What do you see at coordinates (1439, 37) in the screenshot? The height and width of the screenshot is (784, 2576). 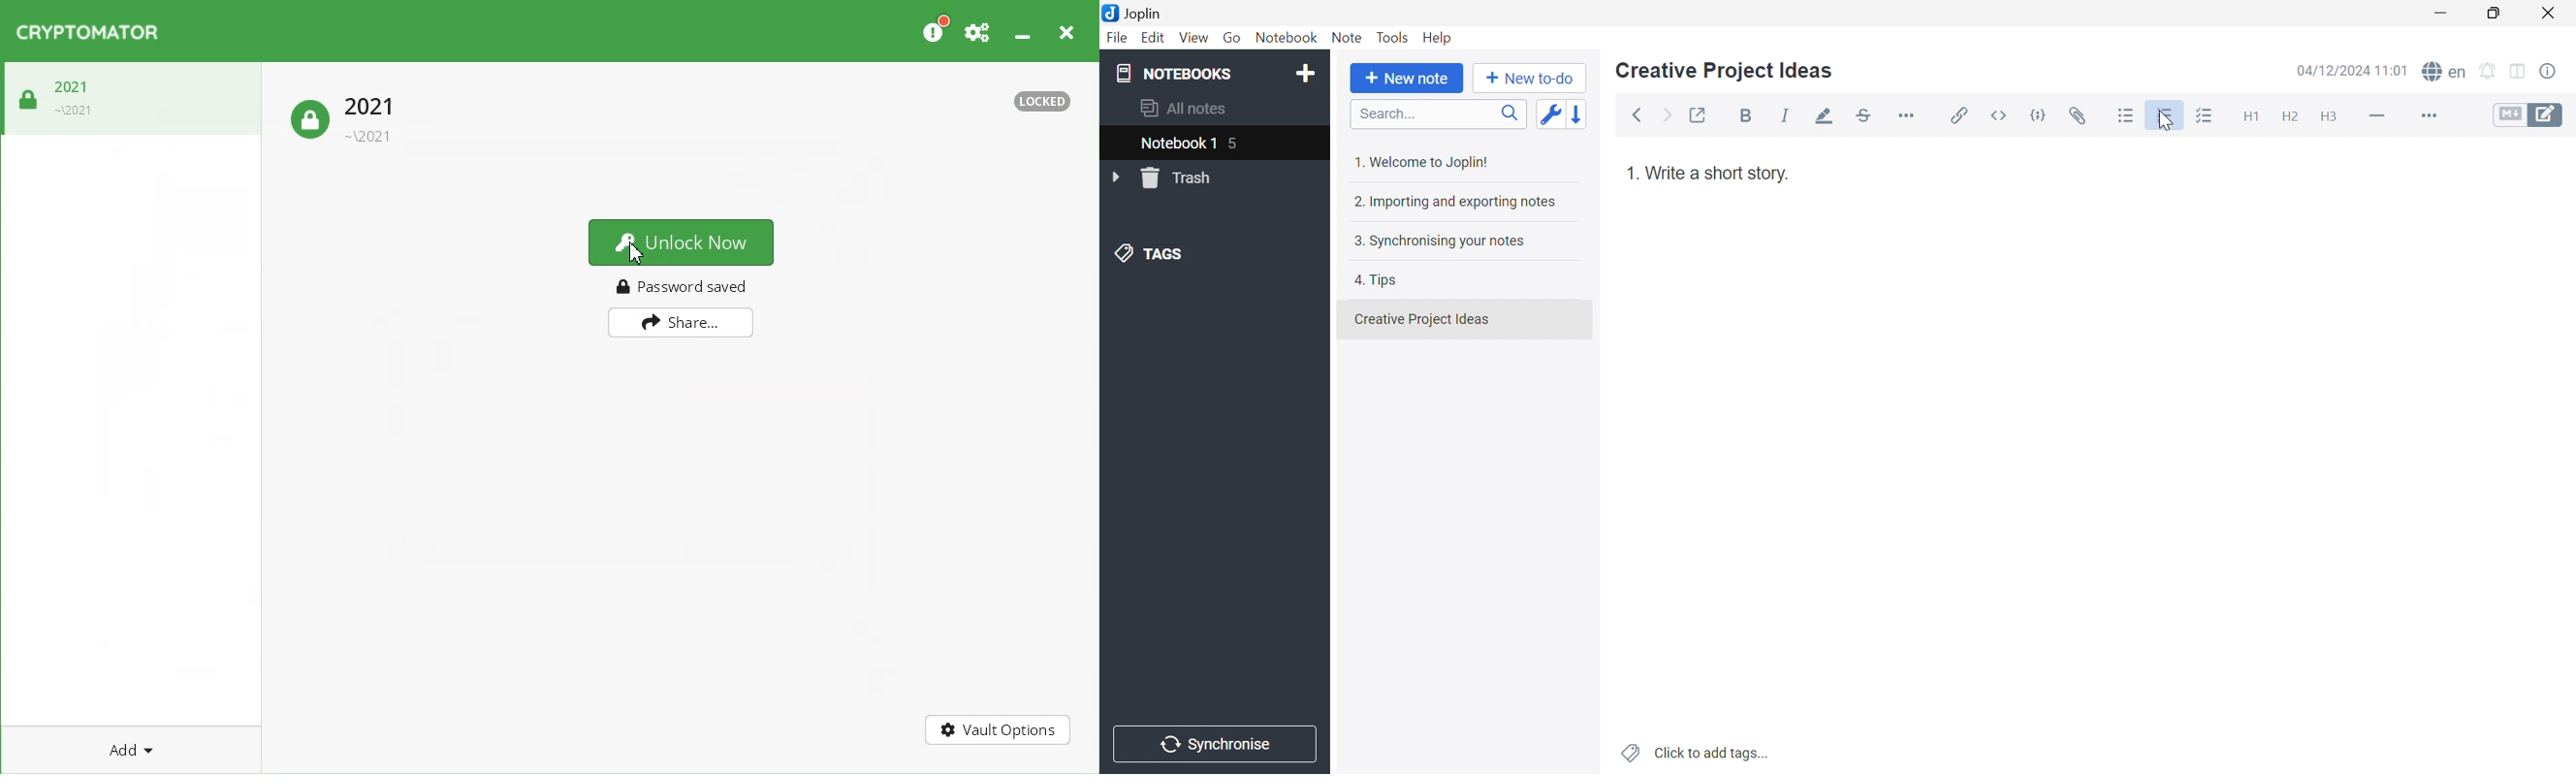 I see `Help` at bounding box center [1439, 37].